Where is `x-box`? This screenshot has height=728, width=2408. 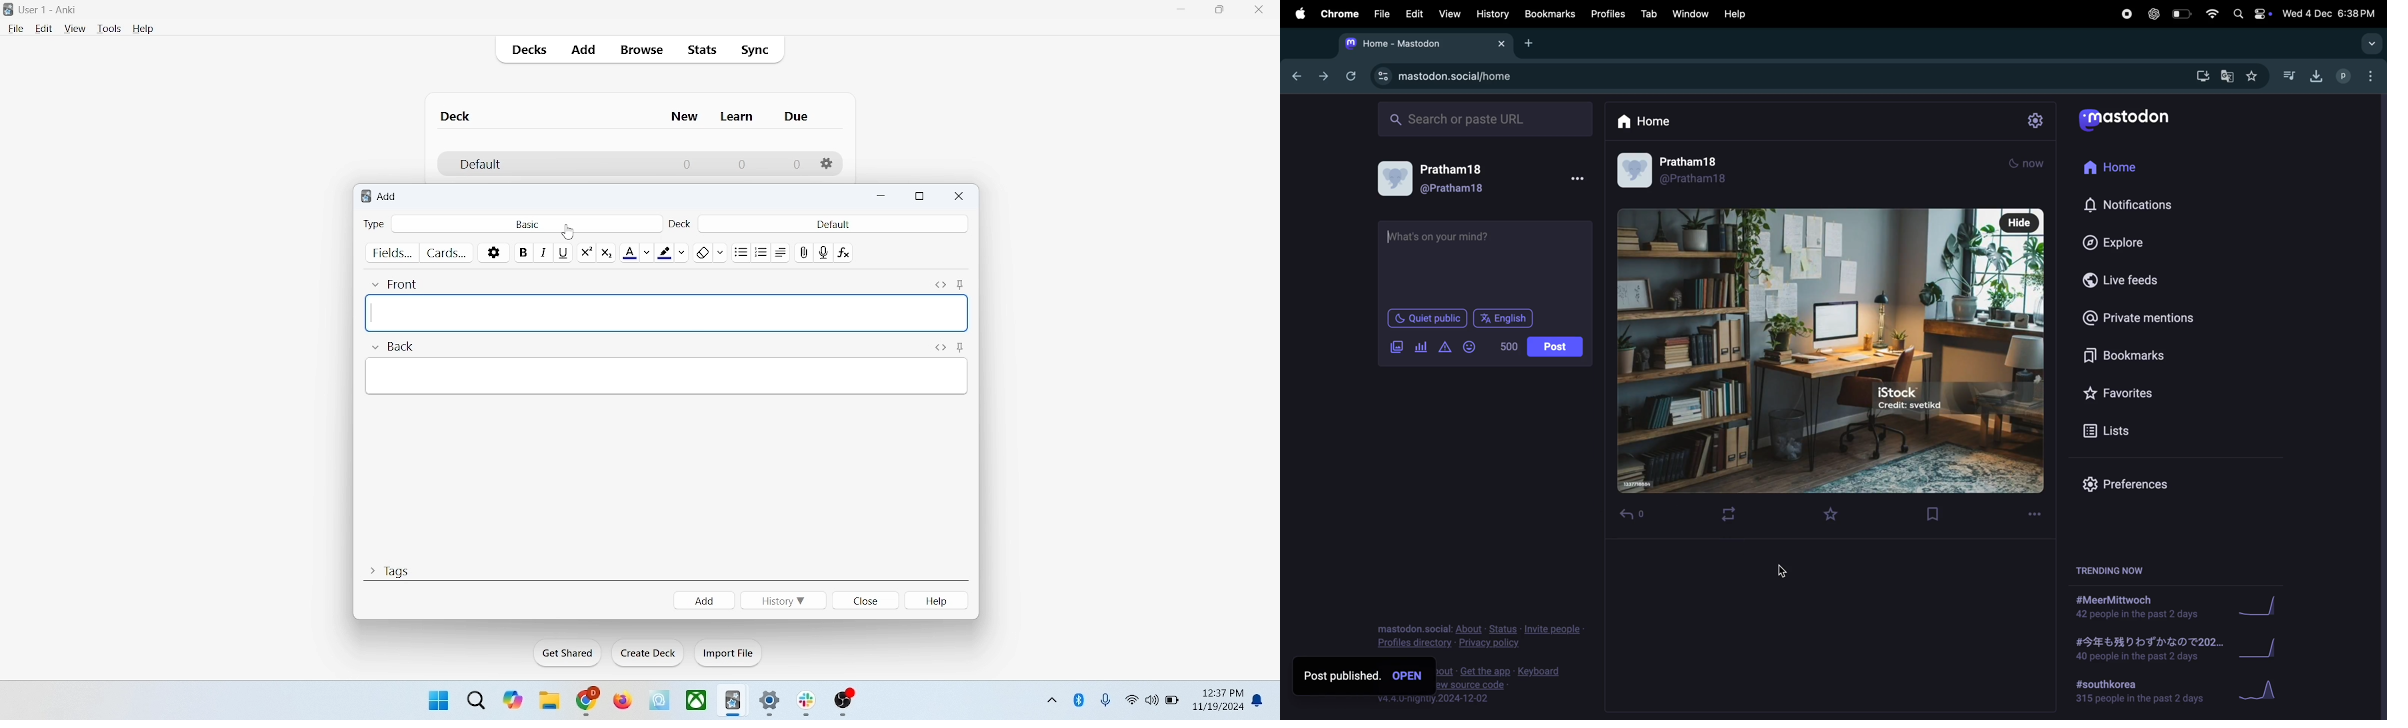 x-box is located at coordinates (697, 700).